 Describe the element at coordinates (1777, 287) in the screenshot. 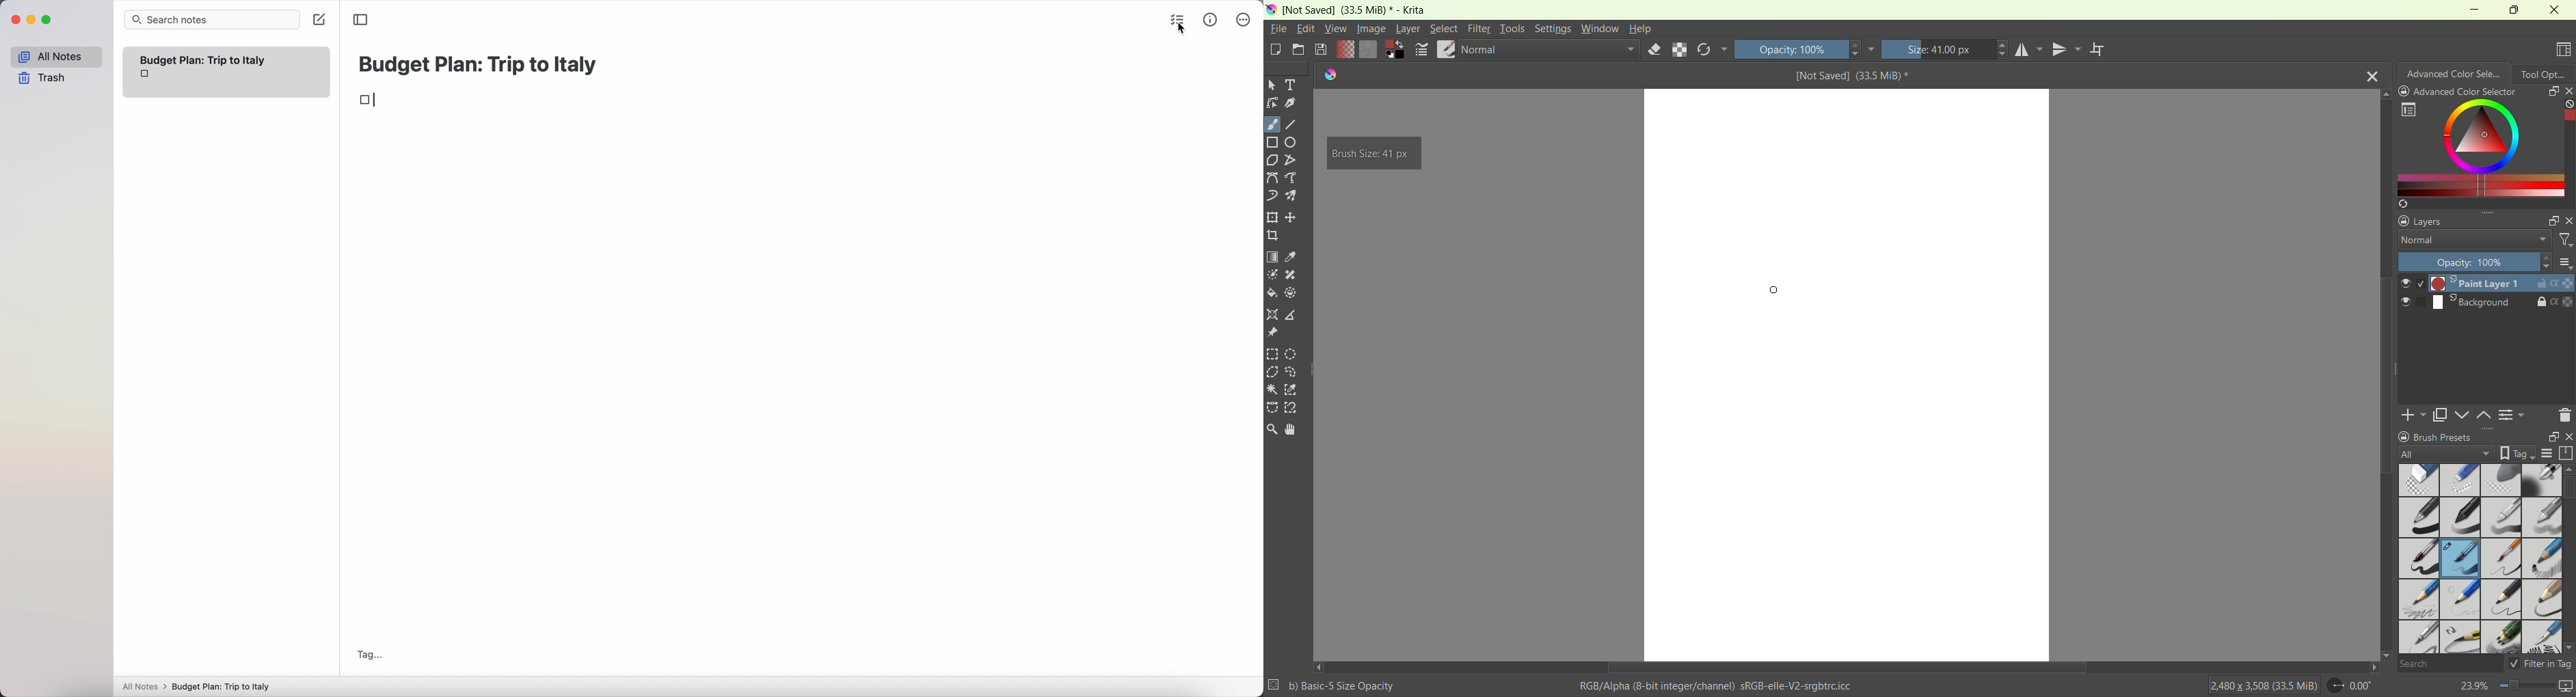

I see `cursor/brush` at that location.